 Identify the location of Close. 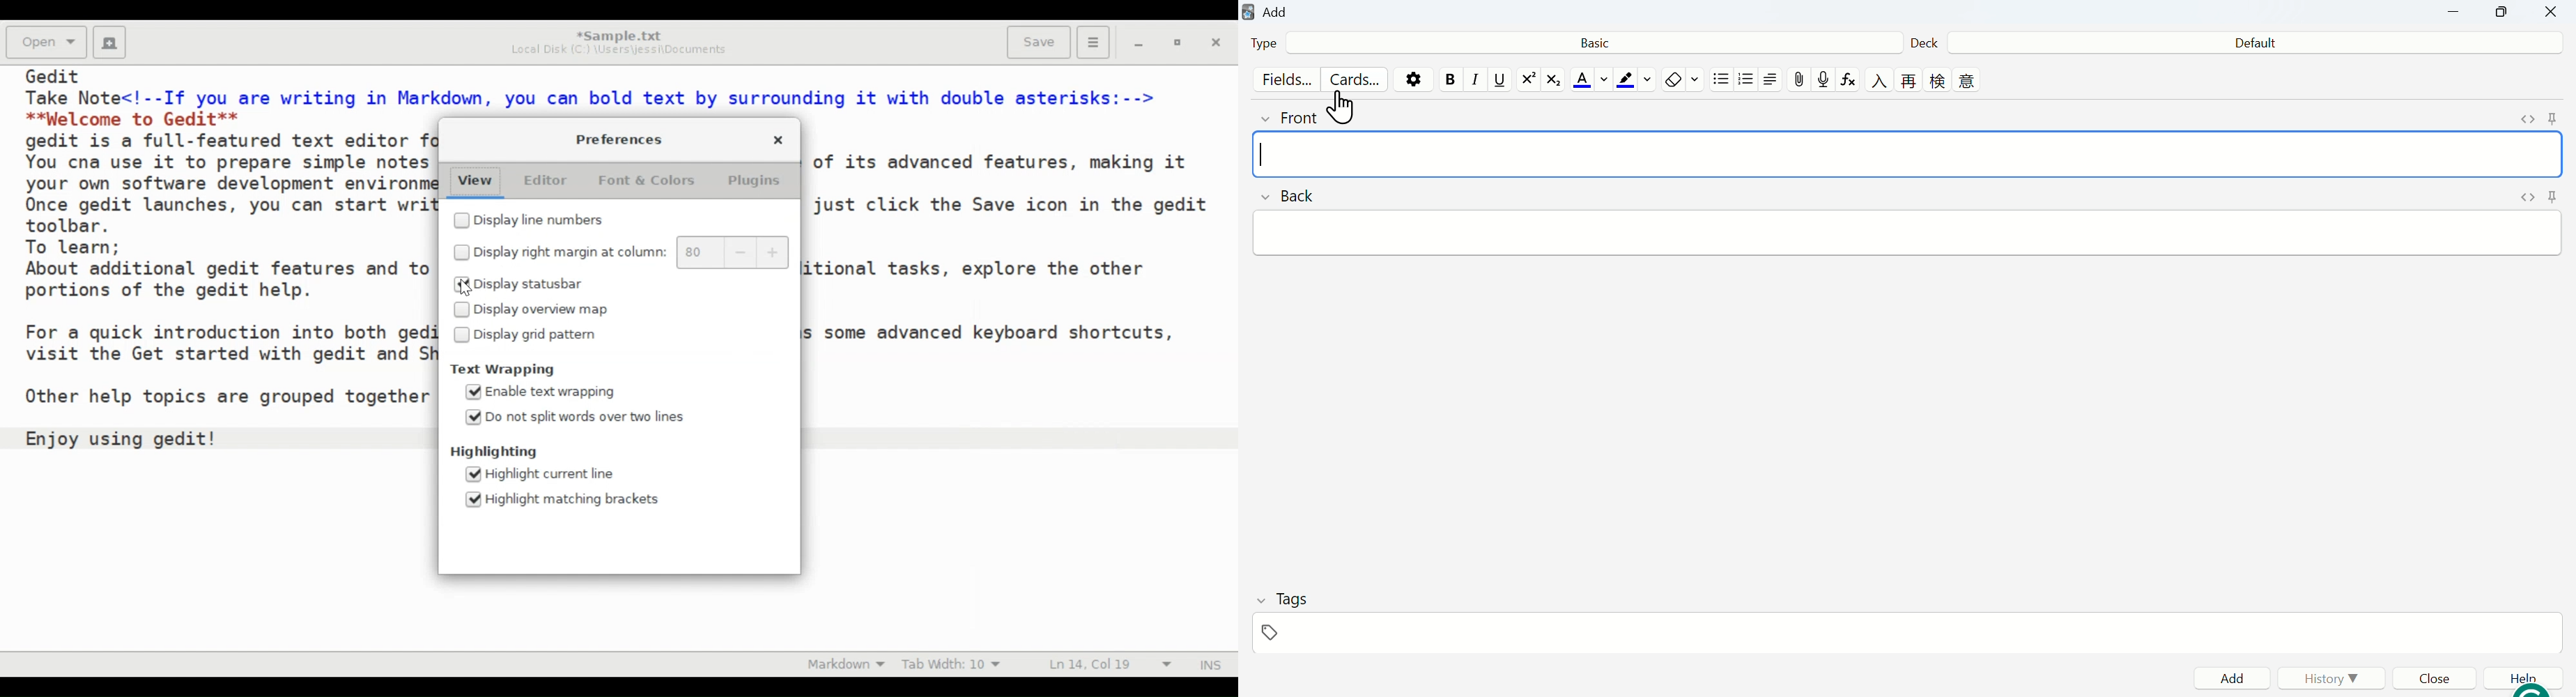
(2553, 19).